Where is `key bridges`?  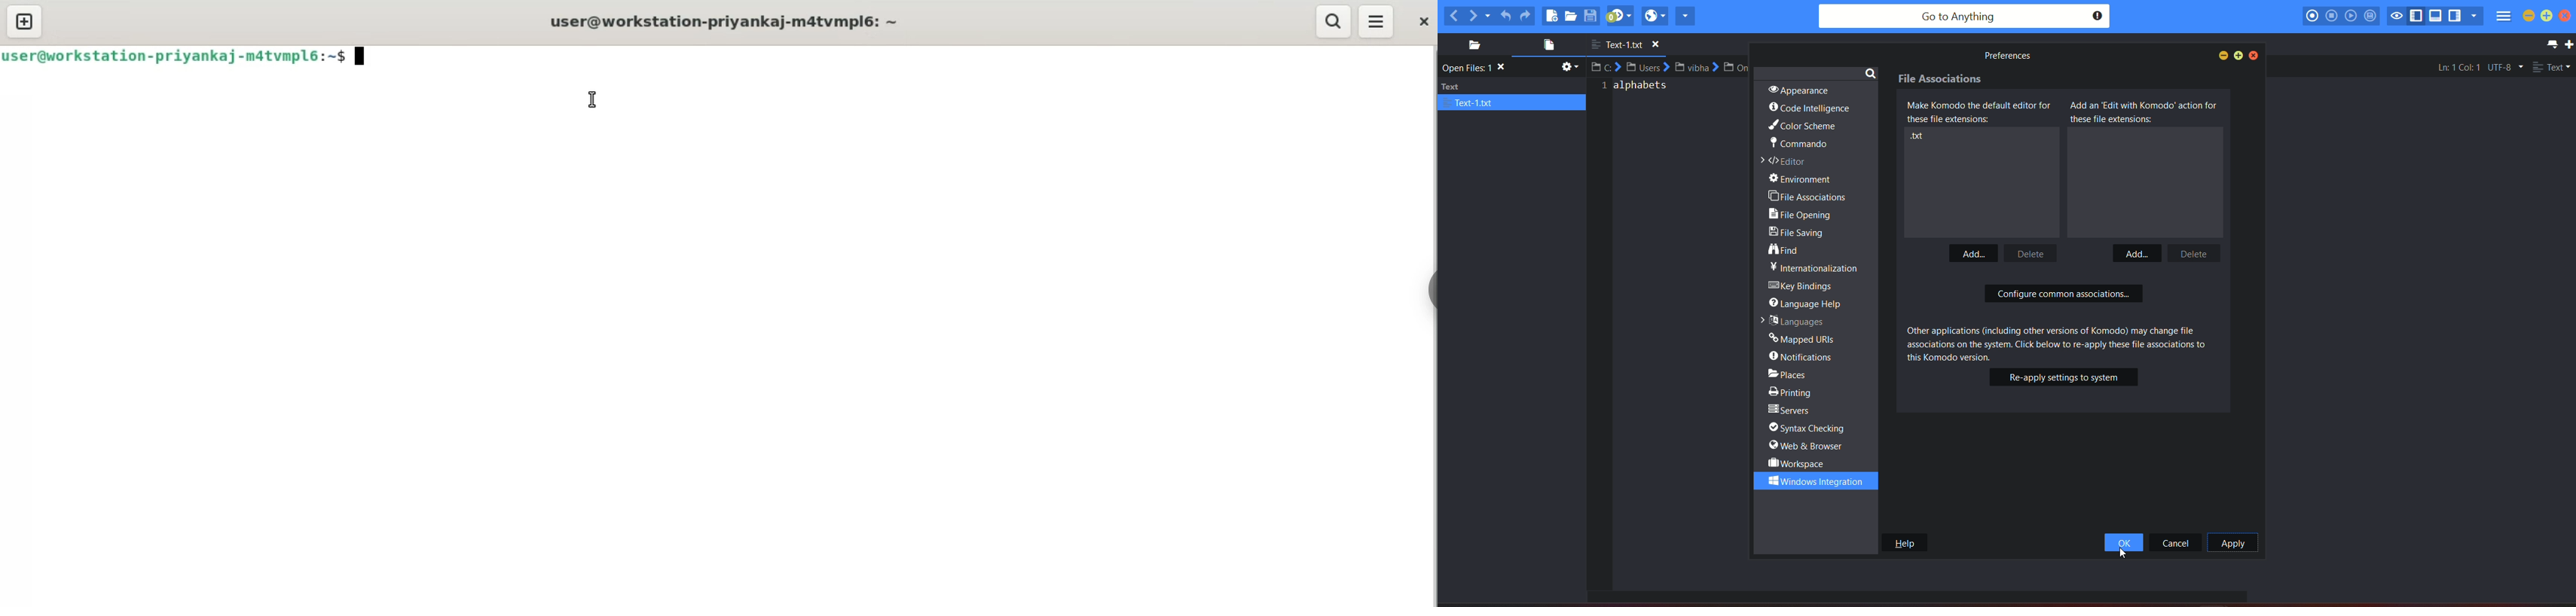 key bridges is located at coordinates (1803, 286).